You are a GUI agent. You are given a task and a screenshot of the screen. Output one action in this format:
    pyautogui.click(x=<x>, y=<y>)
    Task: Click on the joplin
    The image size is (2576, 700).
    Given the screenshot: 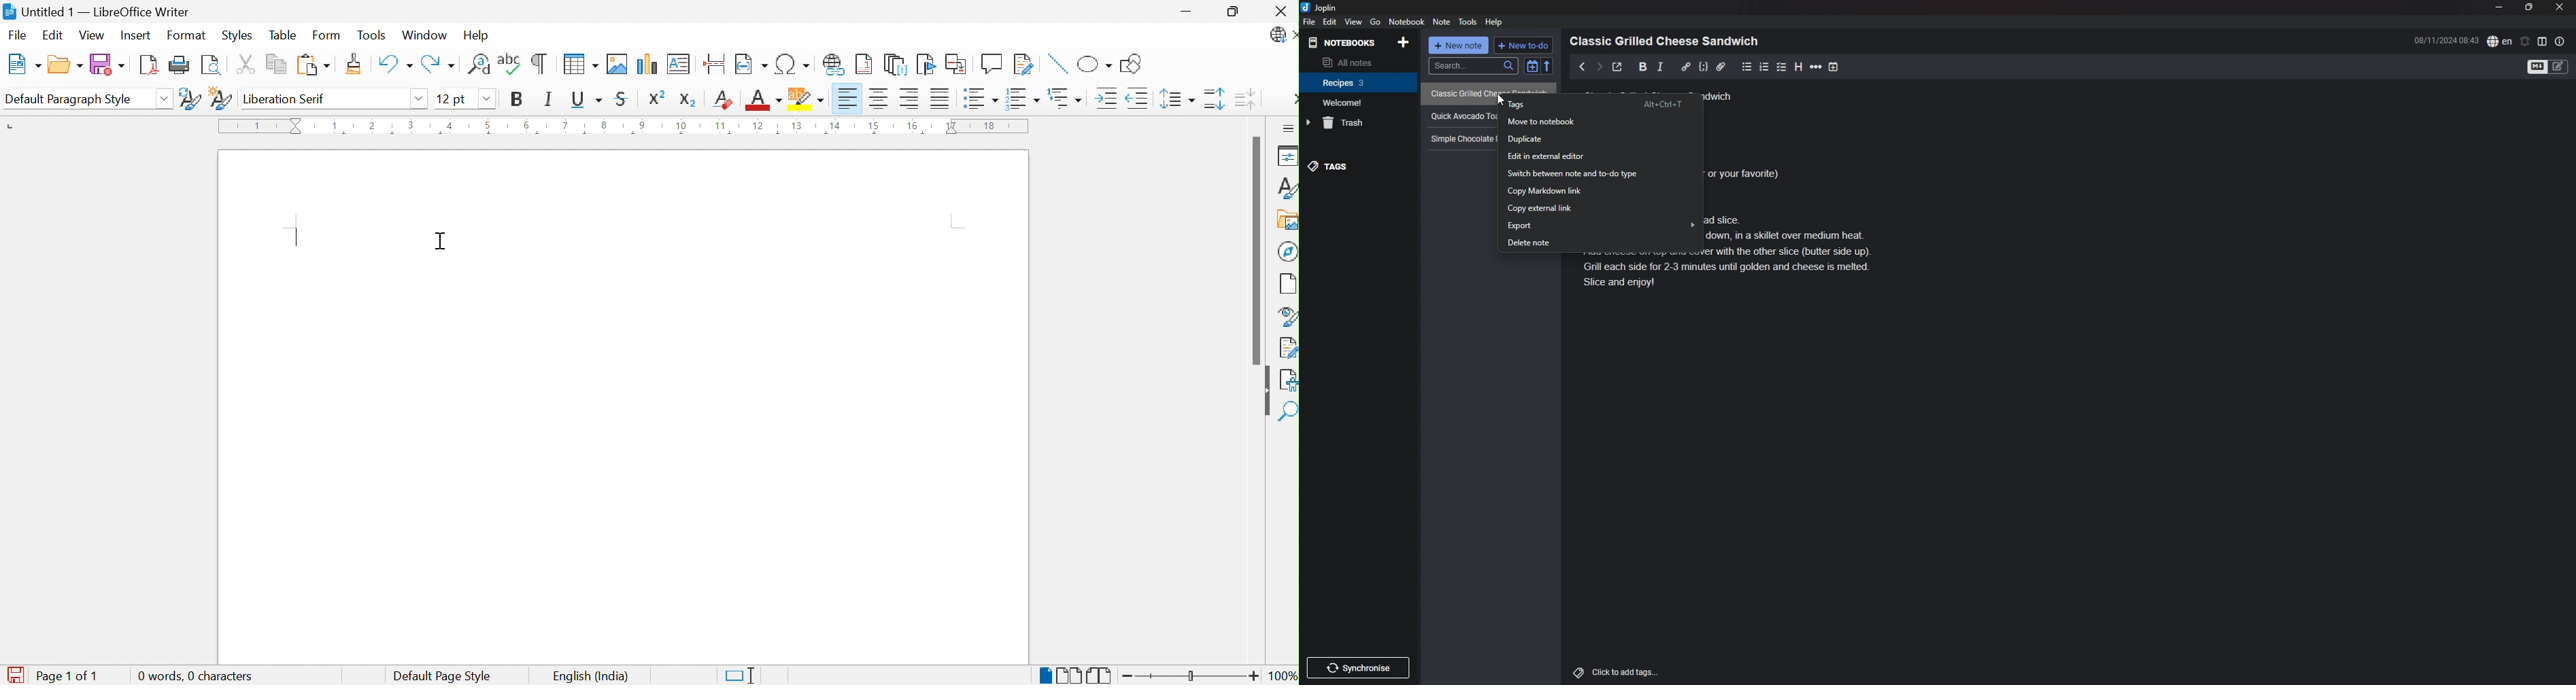 What is the action you would take?
    pyautogui.click(x=1321, y=7)
    